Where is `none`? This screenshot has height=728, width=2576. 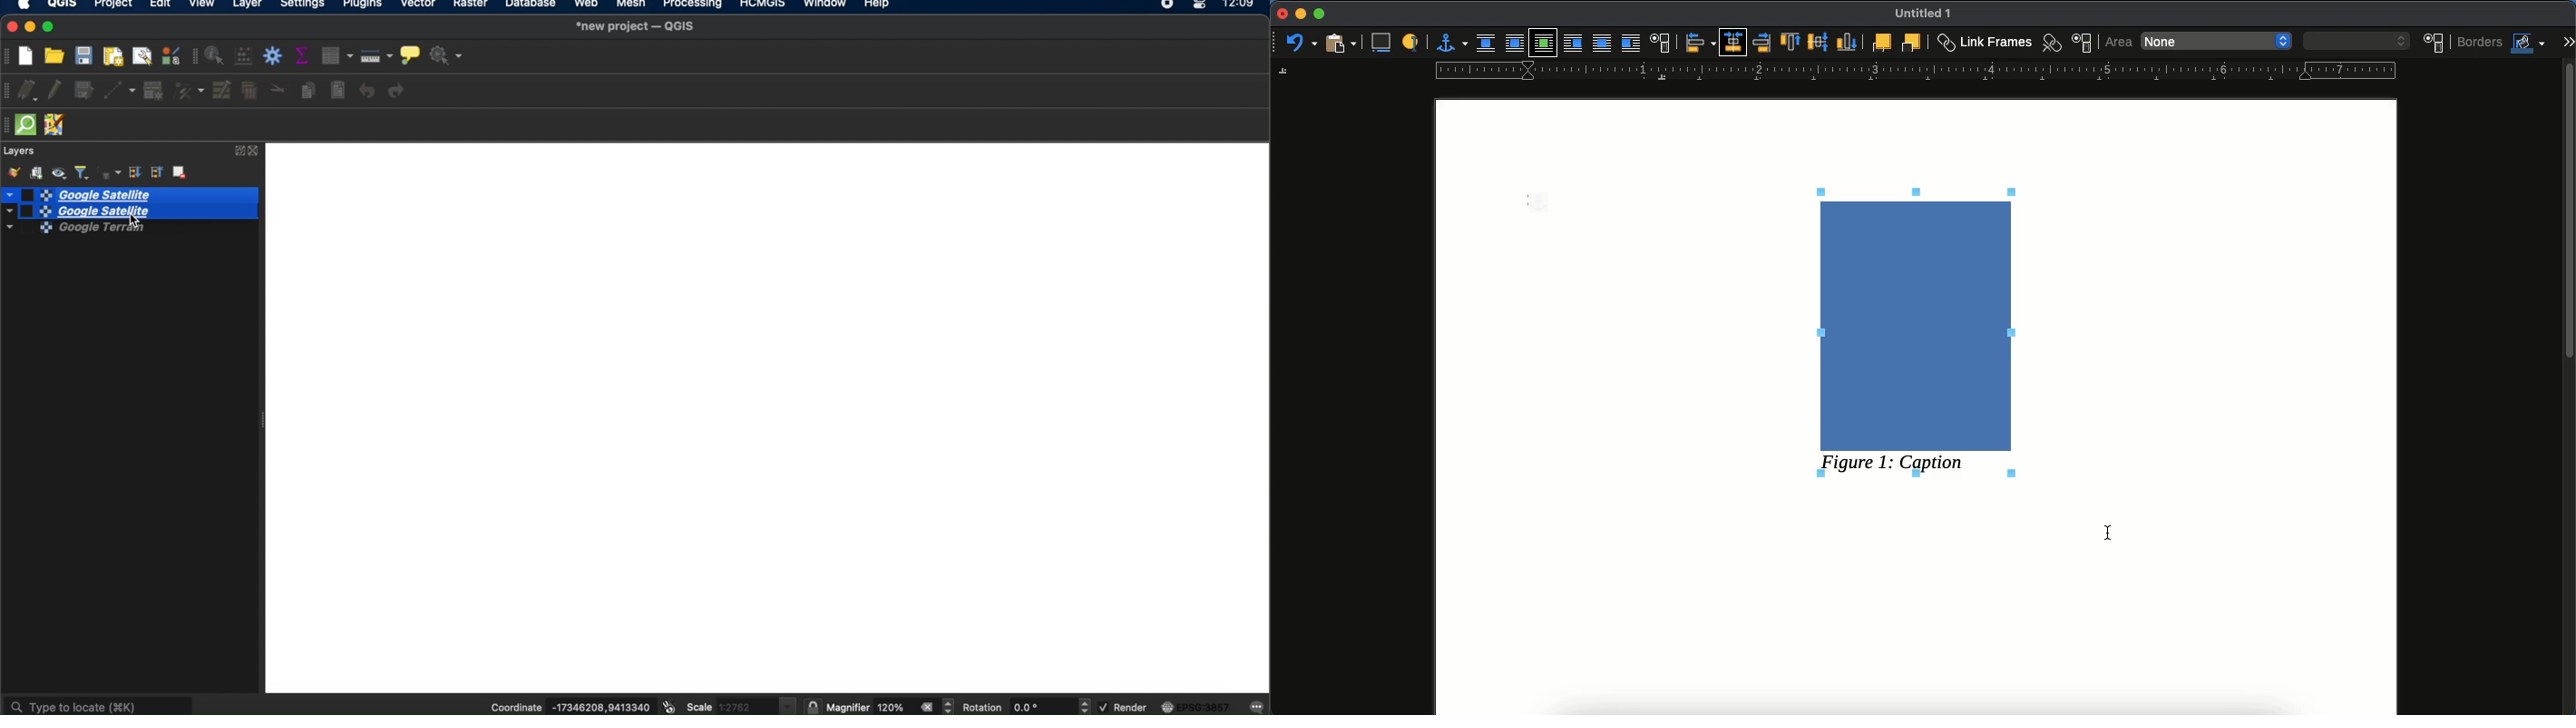 none is located at coordinates (1486, 42).